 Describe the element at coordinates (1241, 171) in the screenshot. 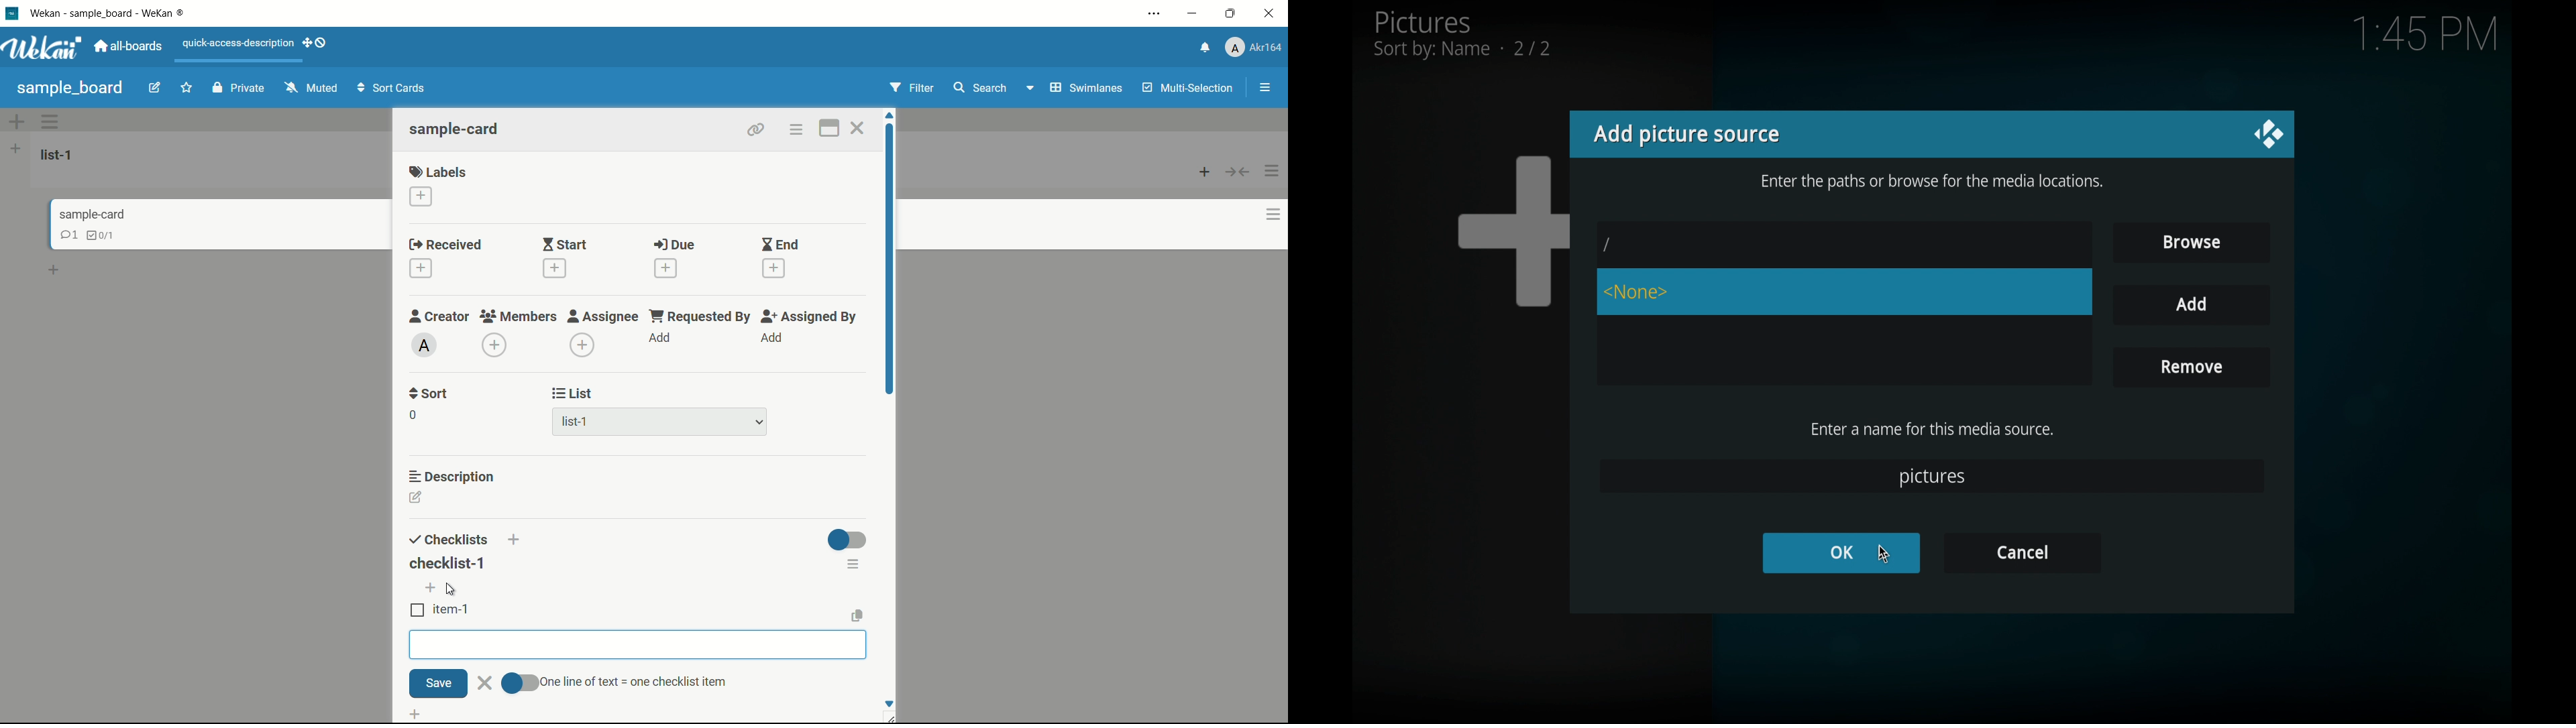

I see `button` at that location.